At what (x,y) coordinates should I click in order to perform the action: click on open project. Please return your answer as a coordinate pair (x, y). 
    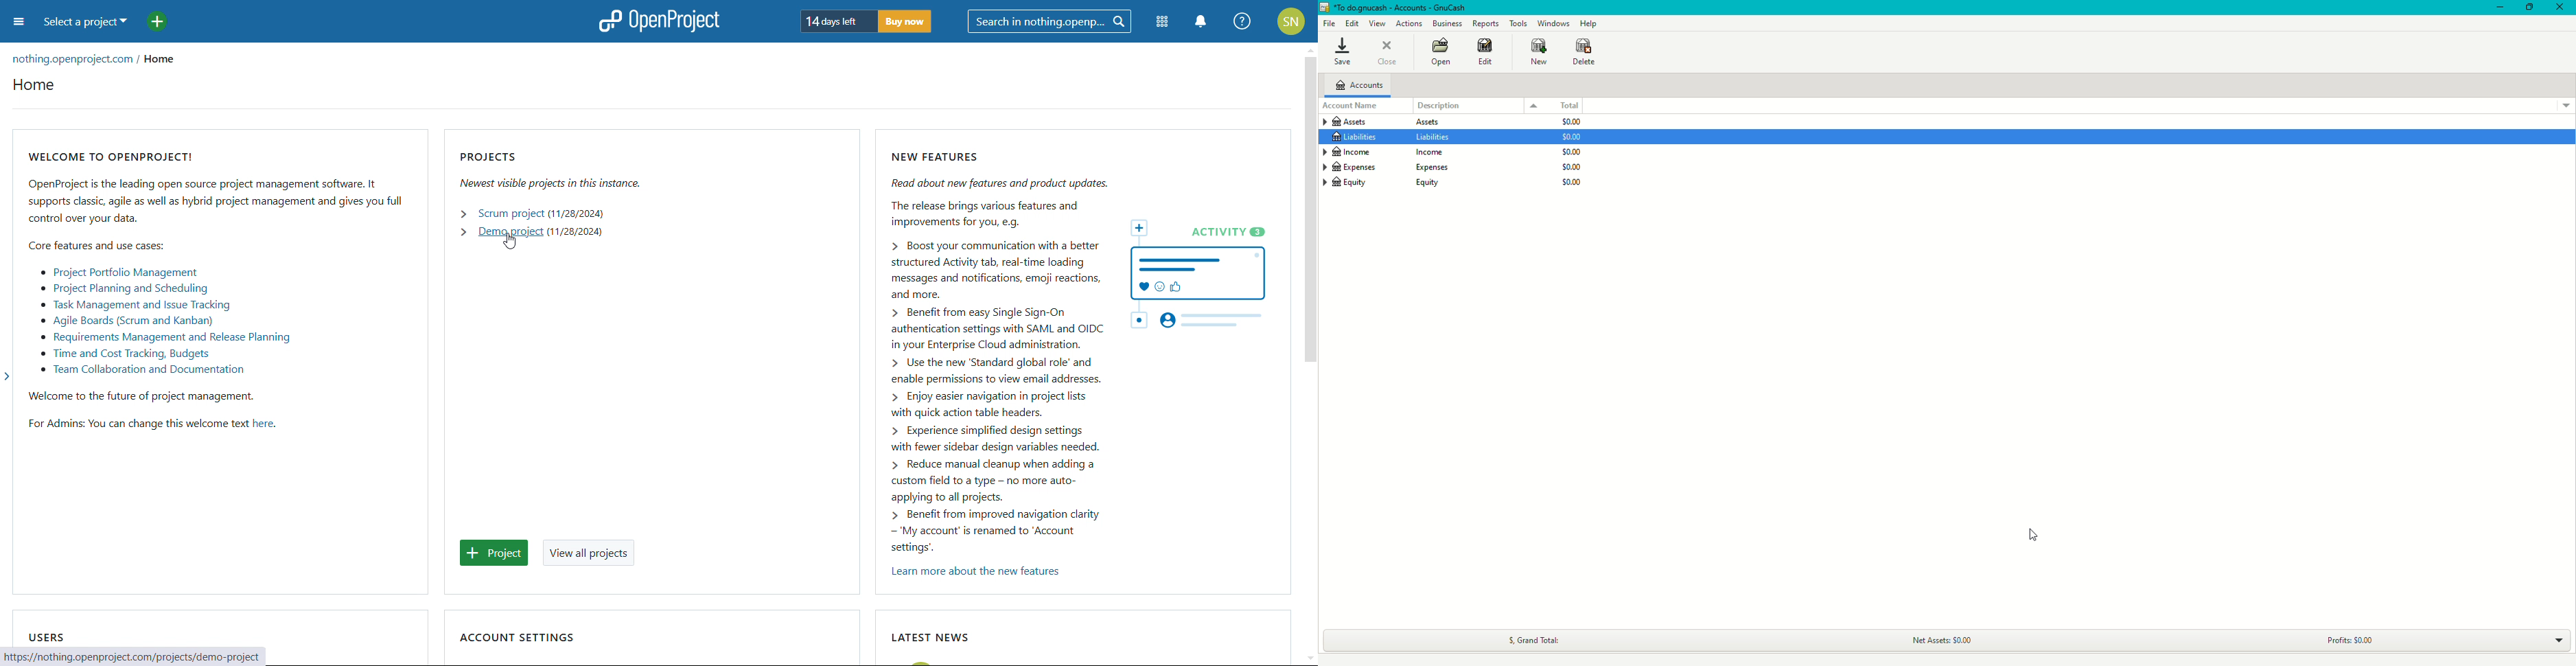
    Looking at the image, I should click on (658, 21).